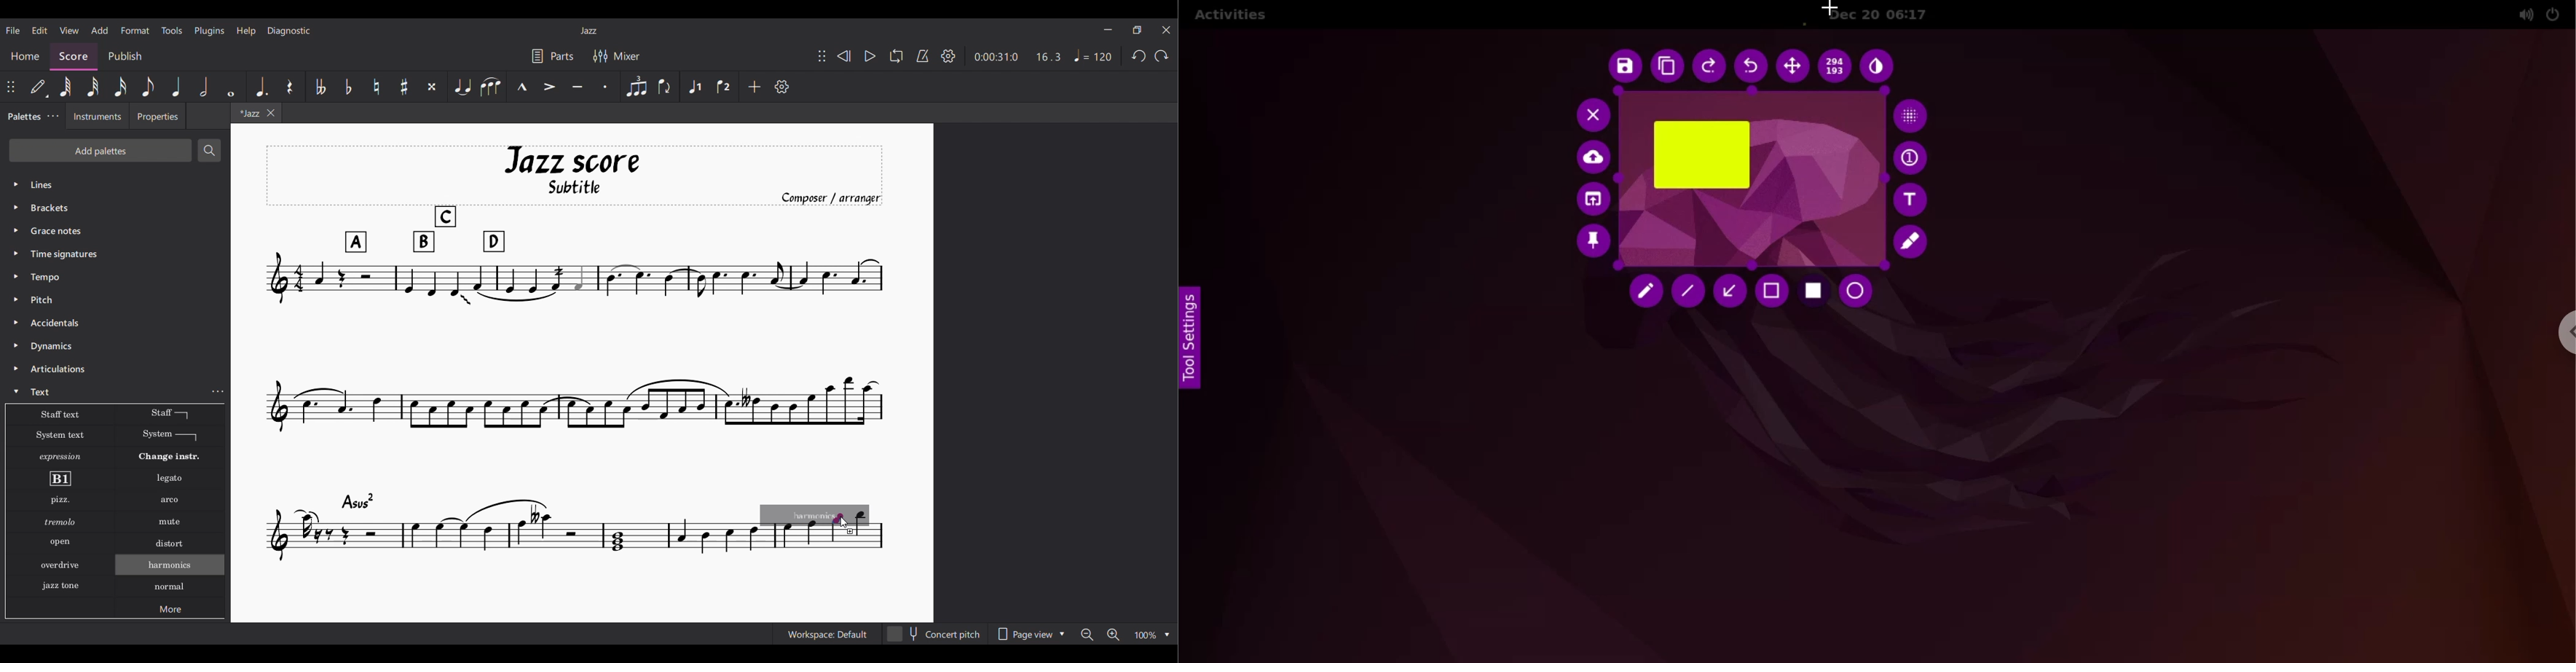  Describe the element at coordinates (289, 31) in the screenshot. I see `Diagnostic menu` at that location.